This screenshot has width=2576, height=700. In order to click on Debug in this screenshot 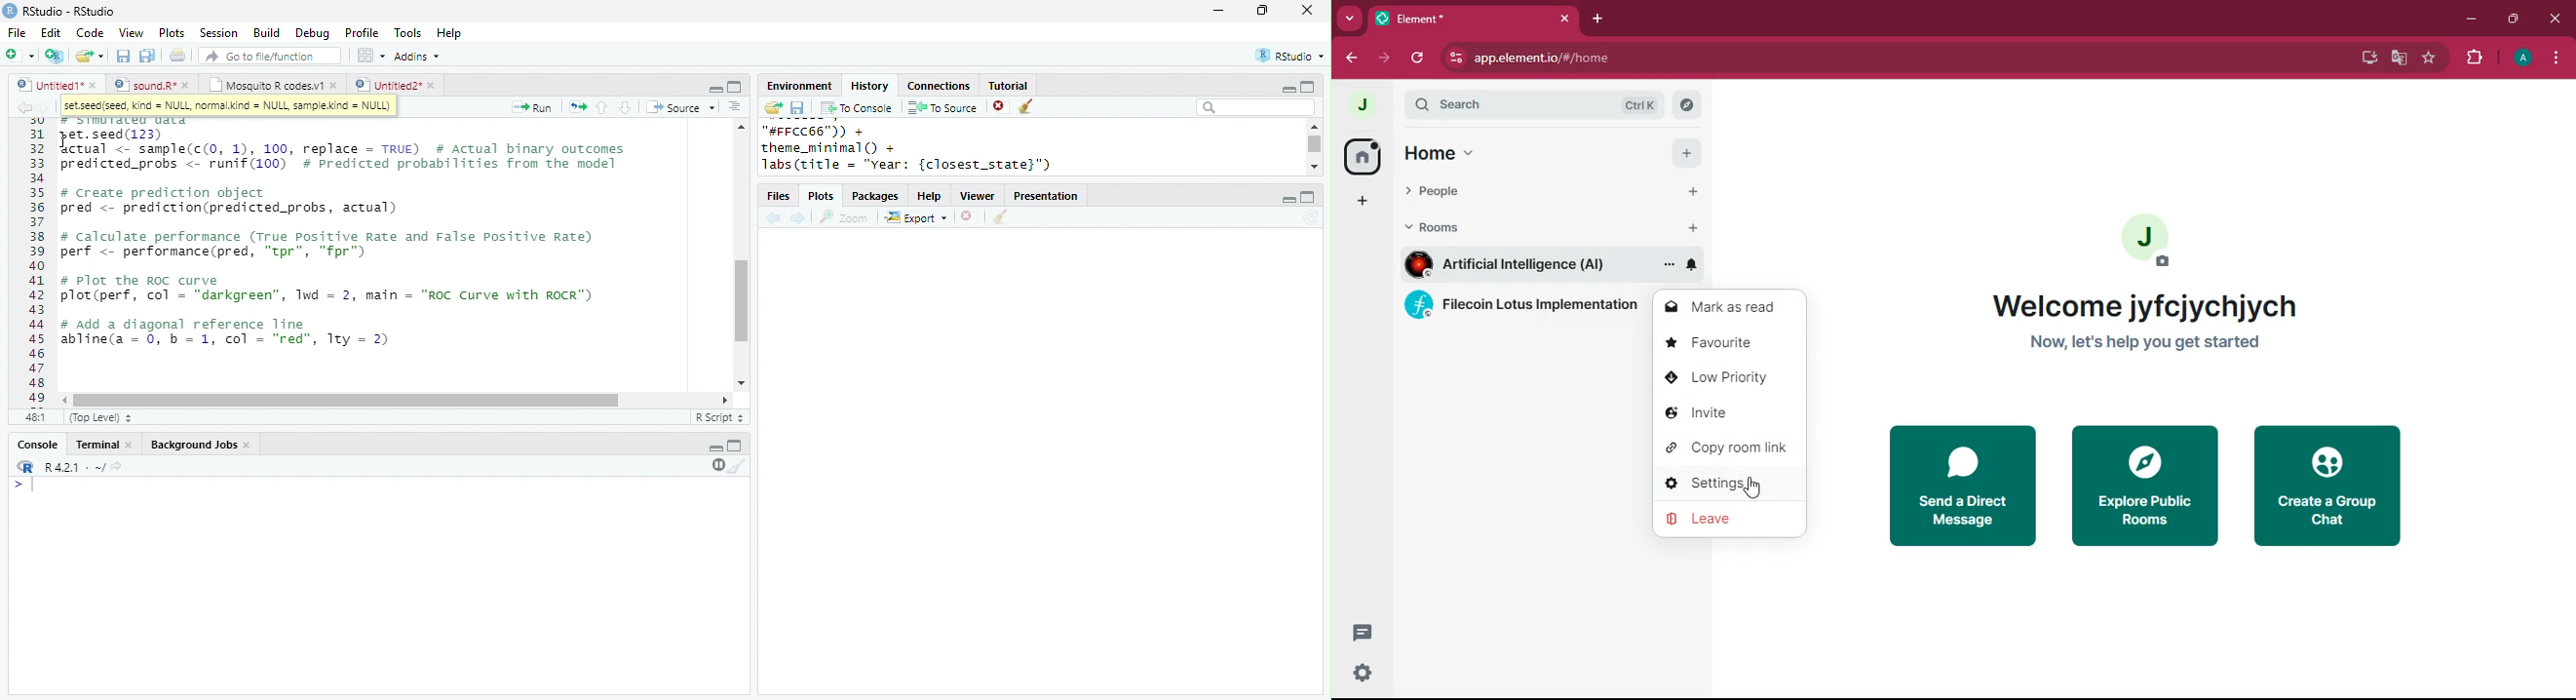, I will do `click(315, 34)`.